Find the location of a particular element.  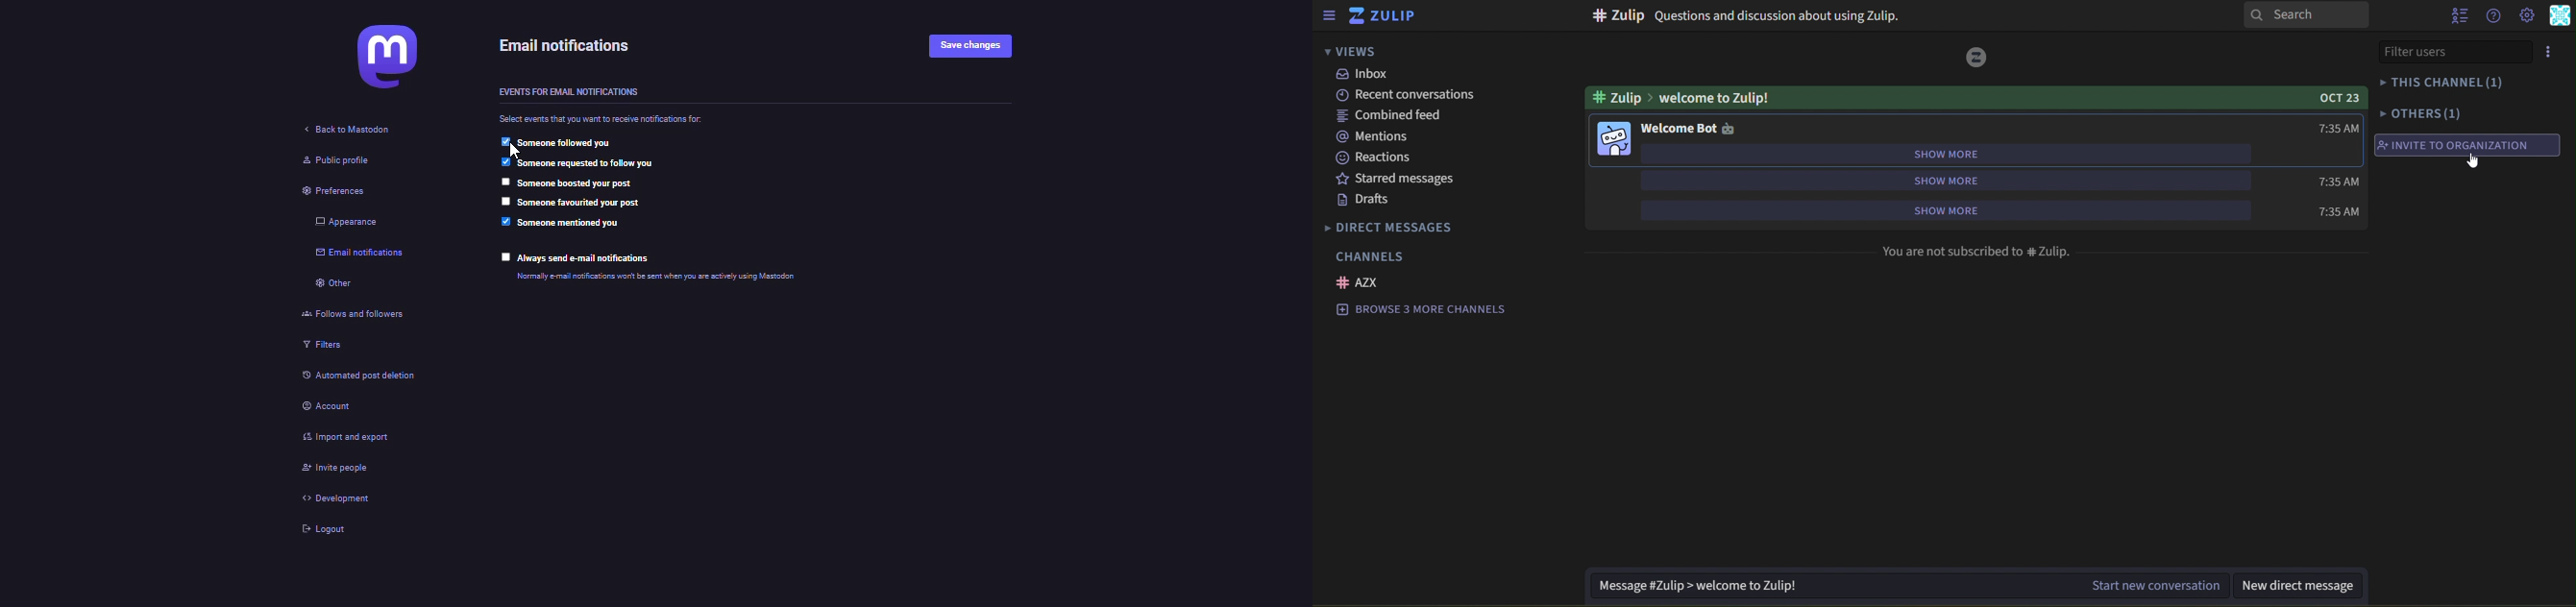

filters is located at coordinates (319, 344).